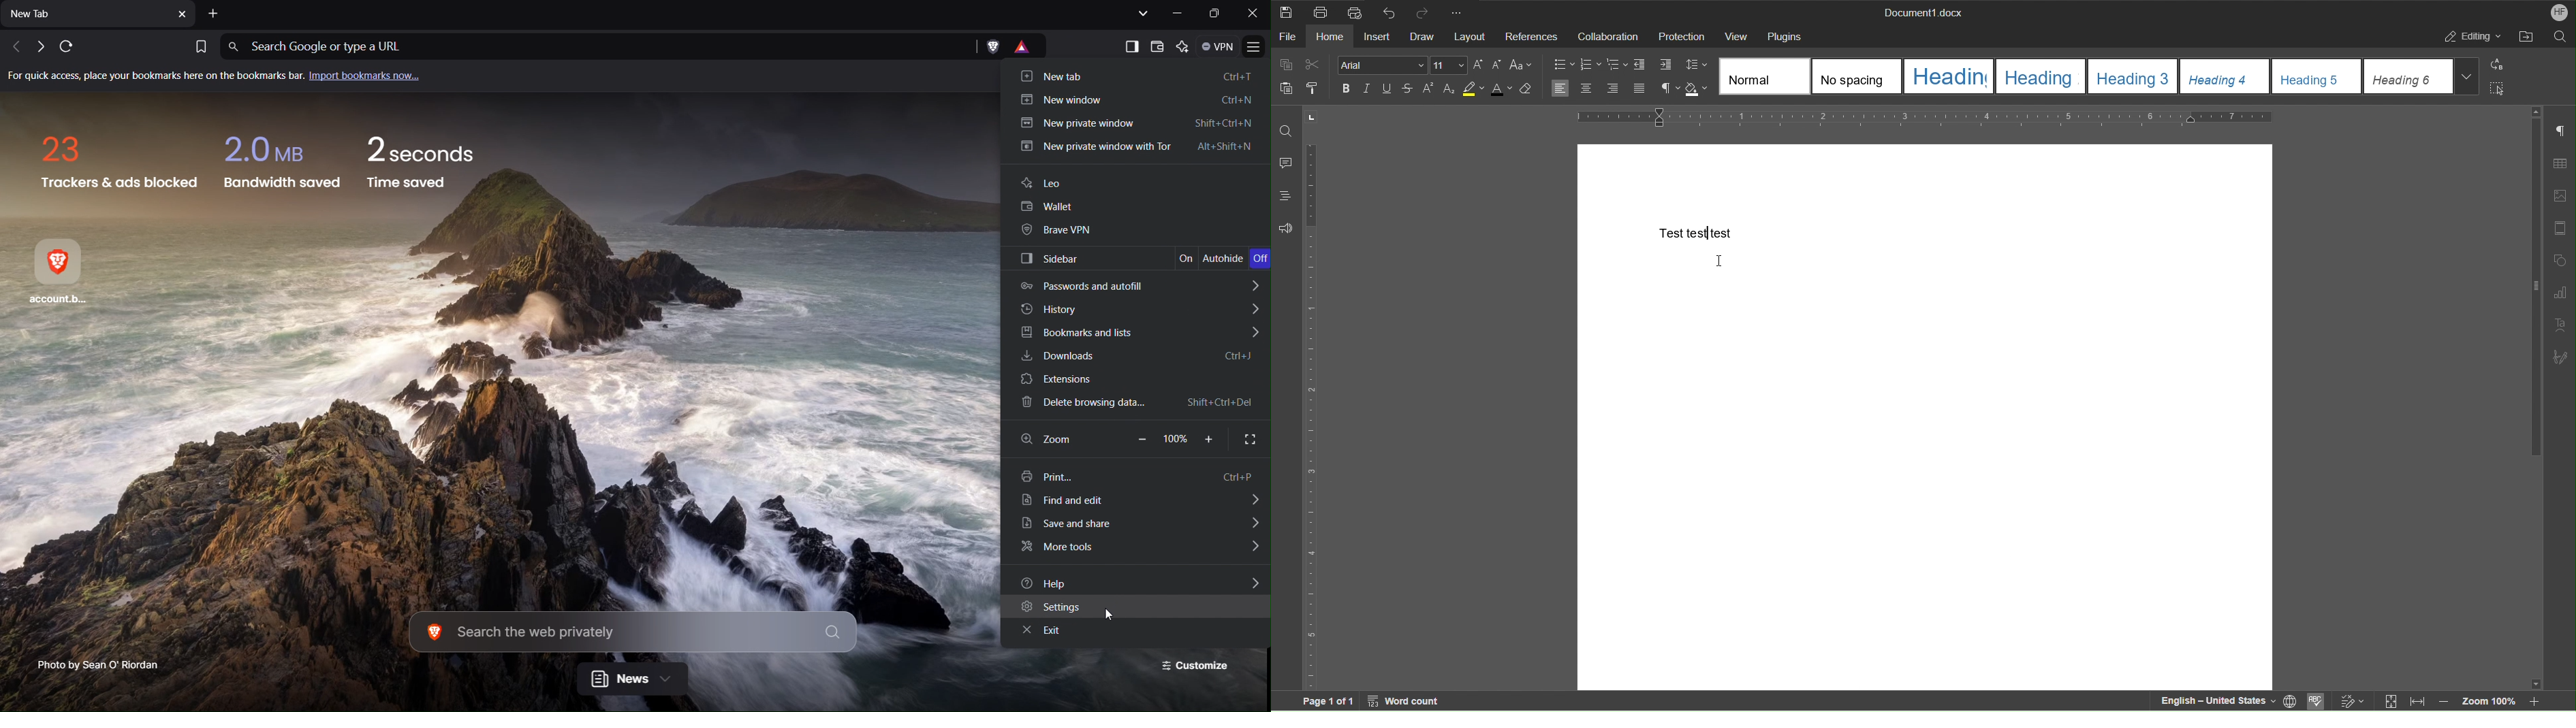  I want to click on Non-Printing Characters, so click(2561, 133).